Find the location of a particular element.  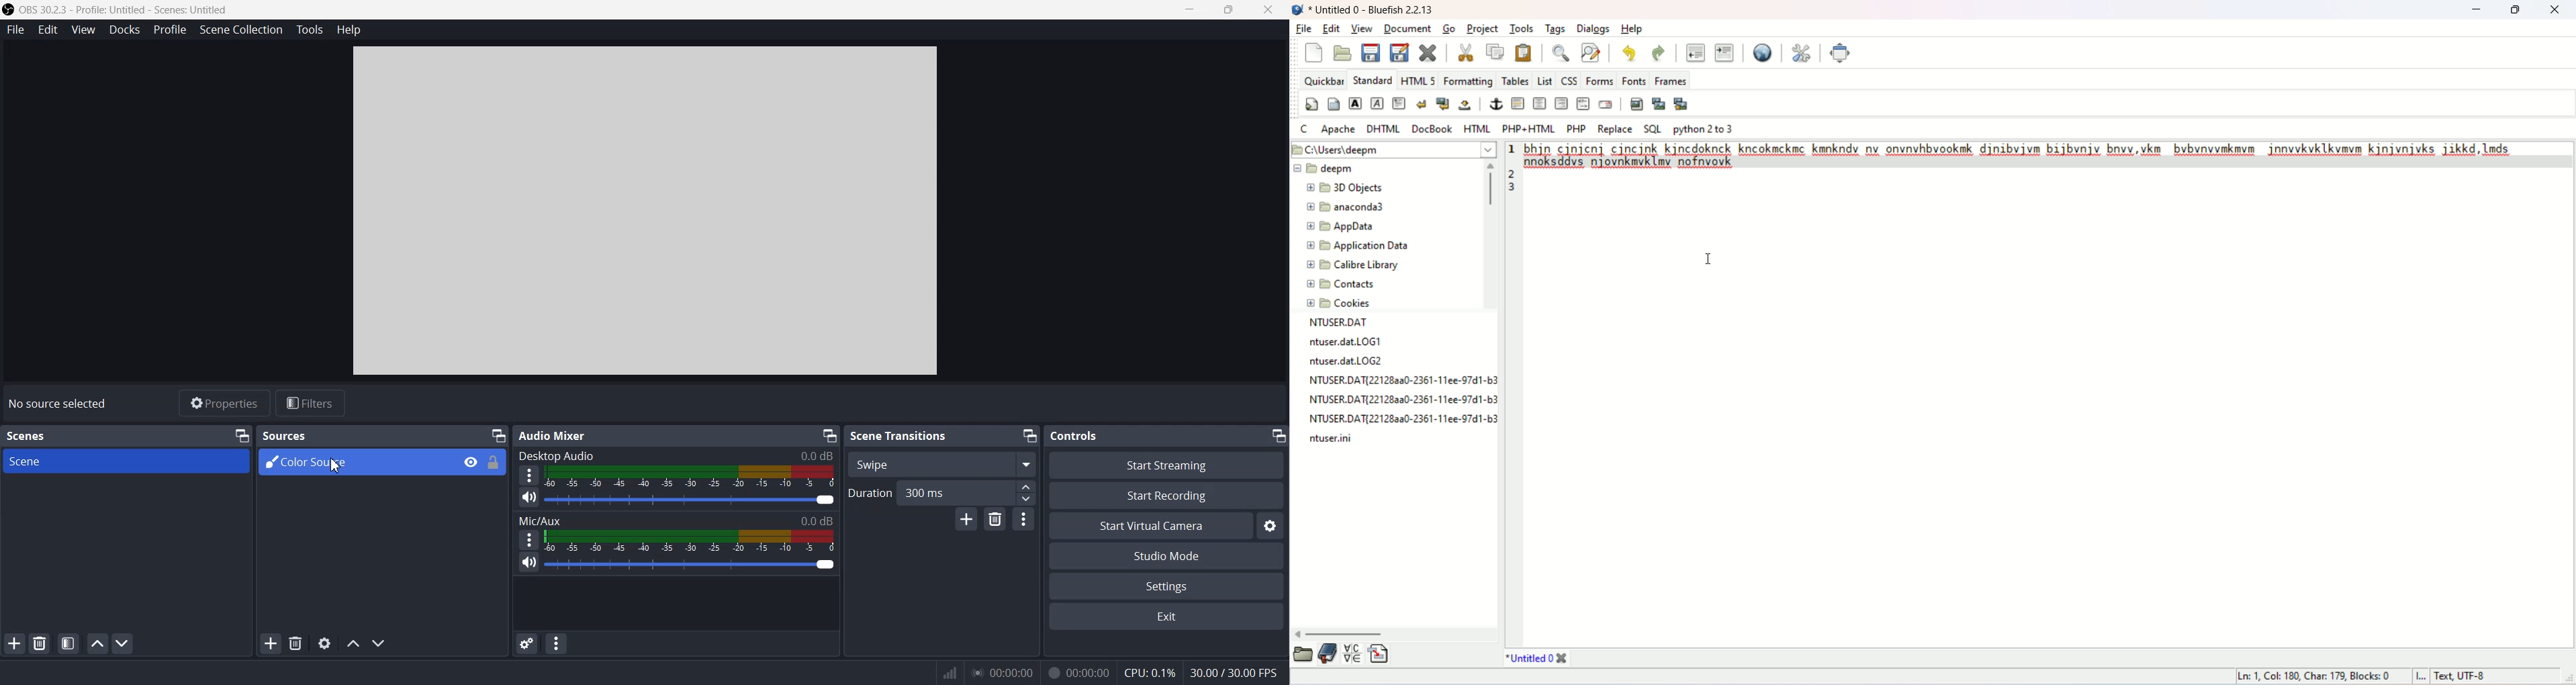

Minimize is located at coordinates (1278, 437).